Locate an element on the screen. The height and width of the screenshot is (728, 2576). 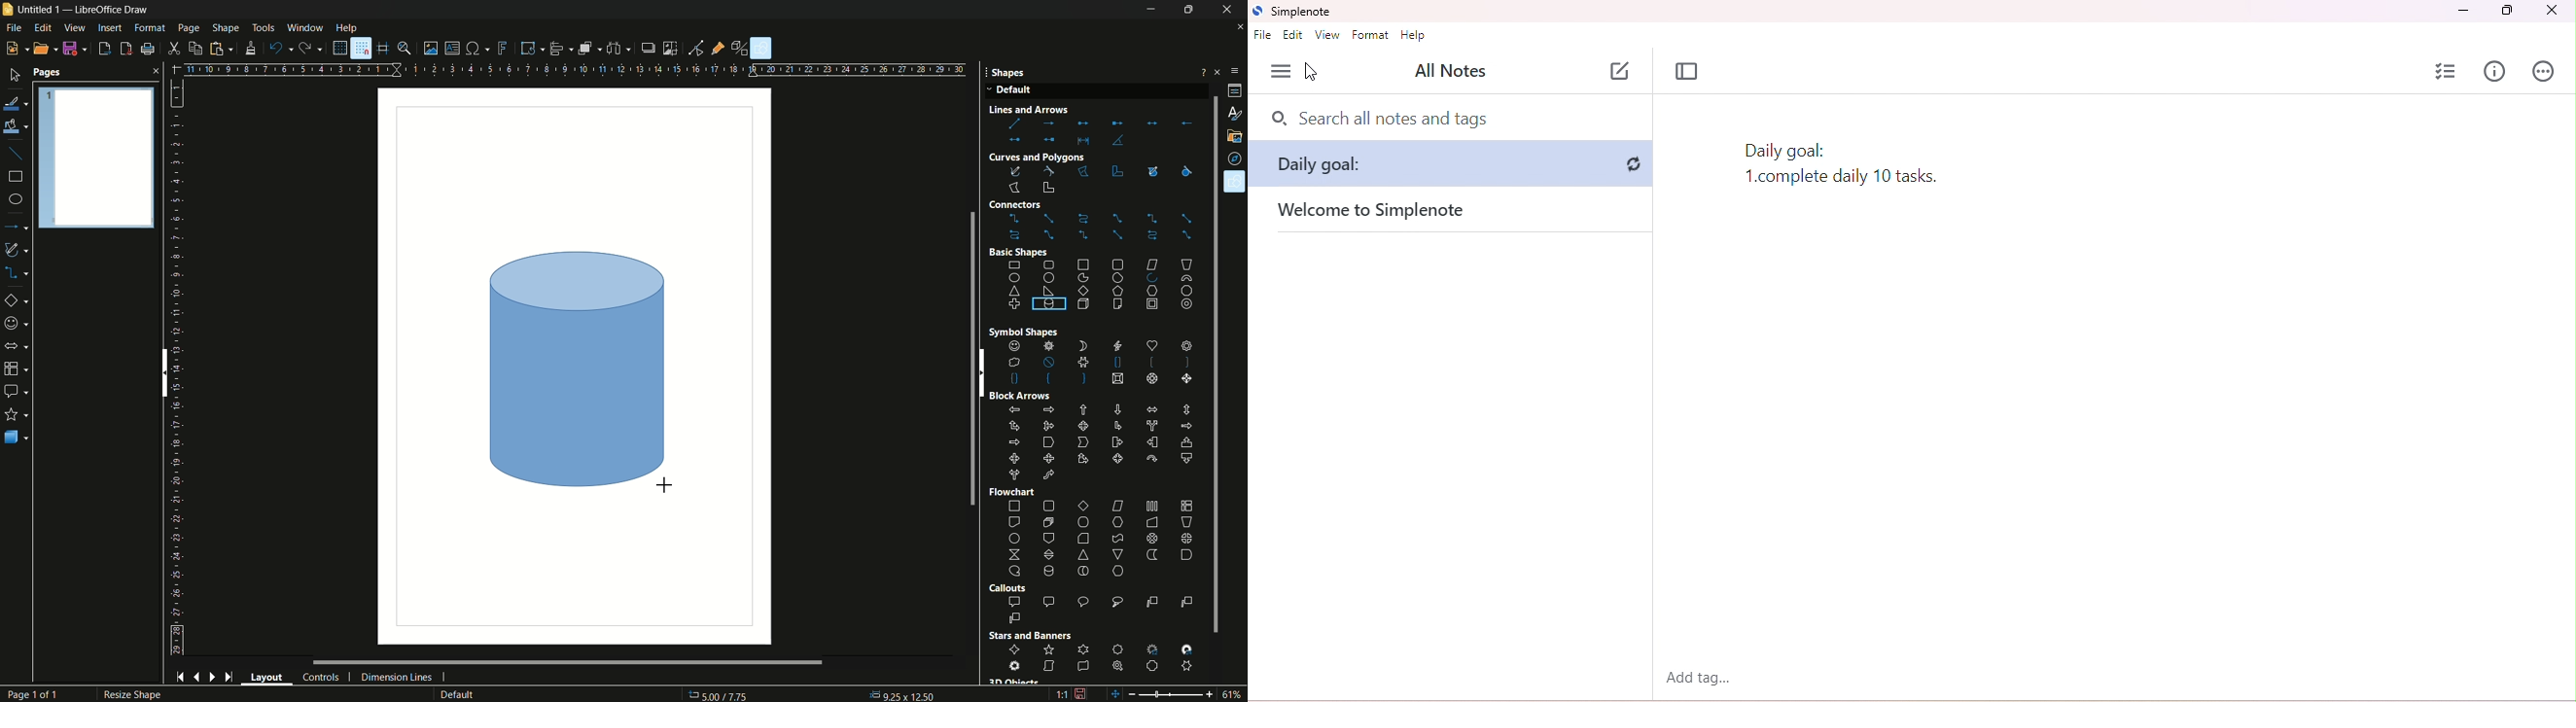
start page is located at coordinates (179, 677).